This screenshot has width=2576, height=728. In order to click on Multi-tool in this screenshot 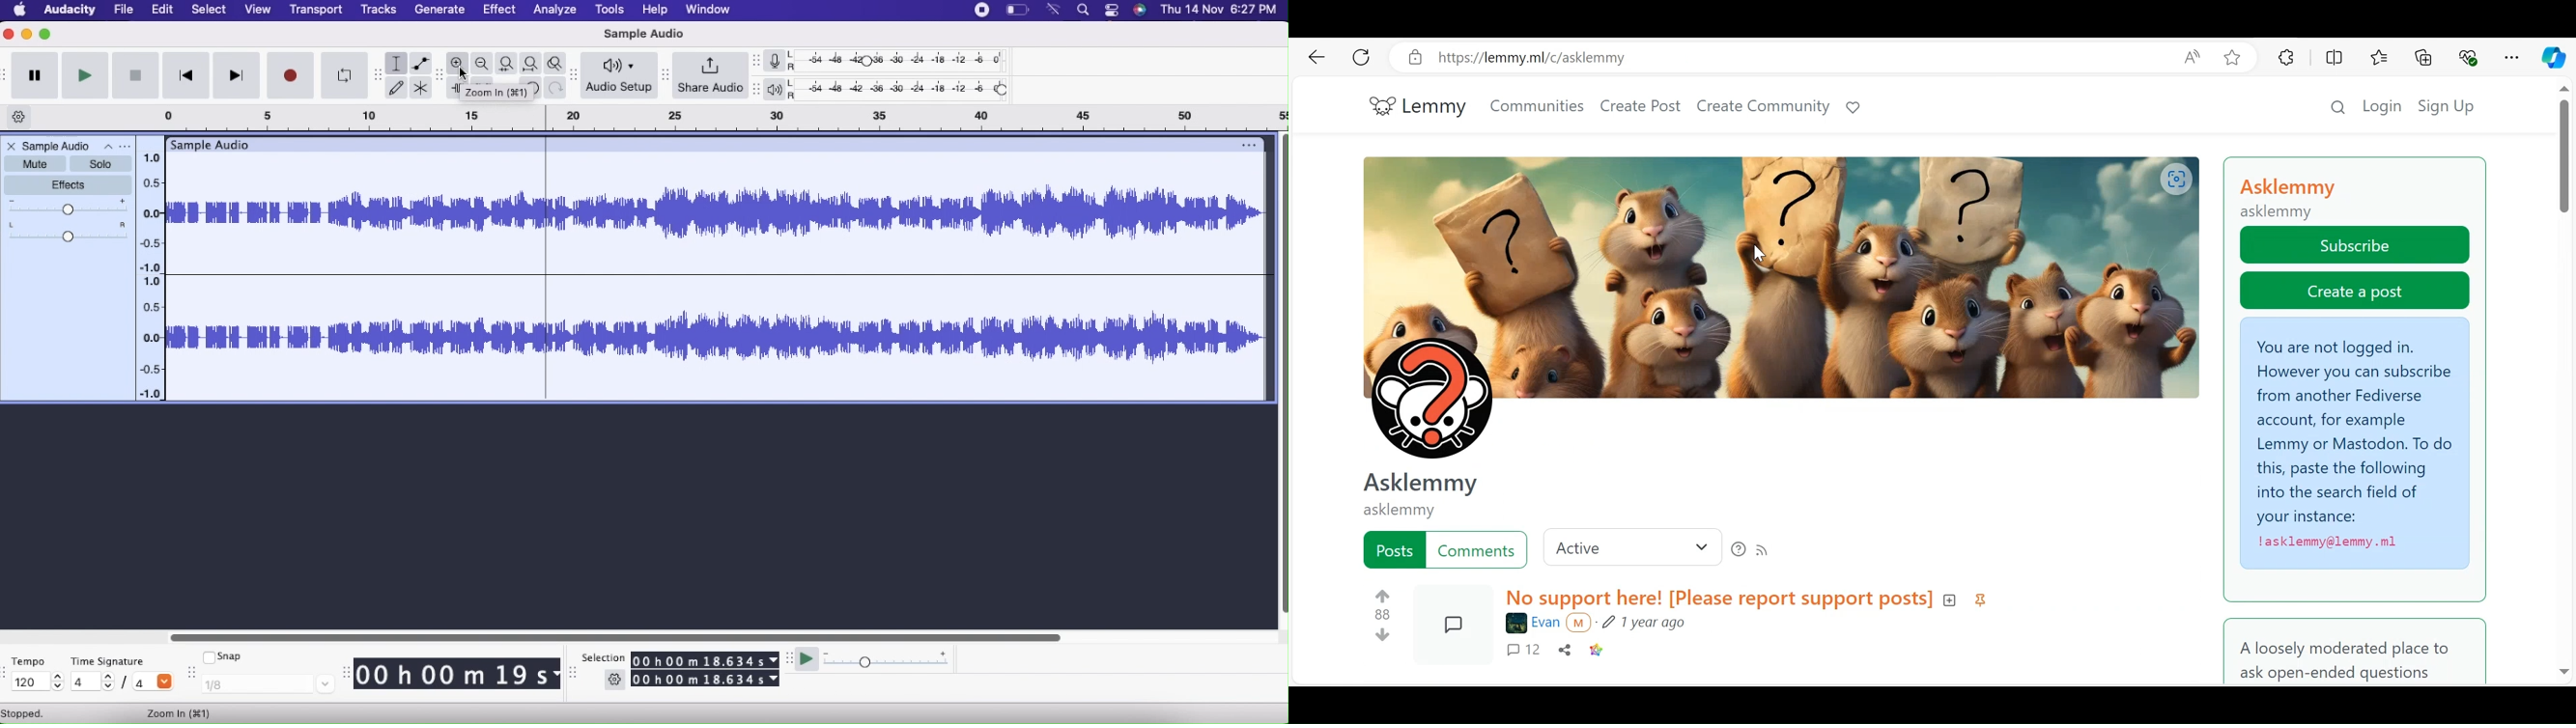, I will do `click(423, 87)`.